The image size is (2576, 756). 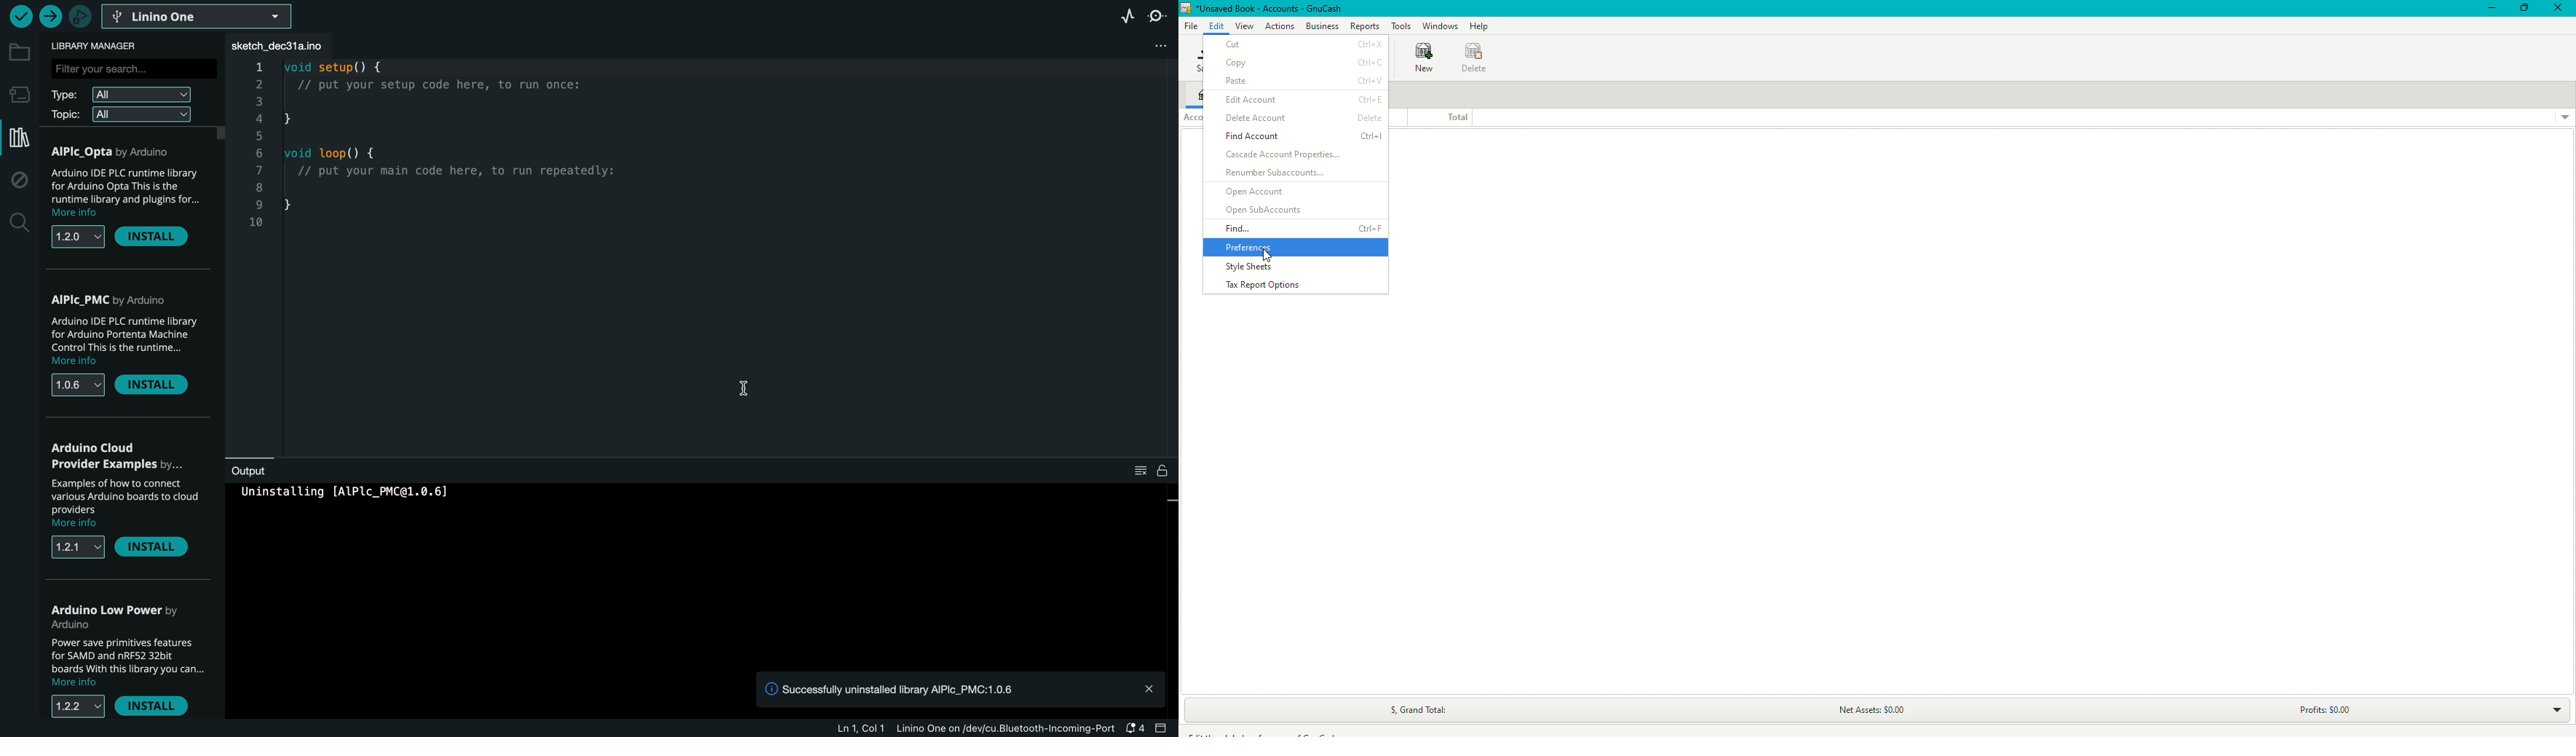 What do you see at coordinates (1302, 99) in the screenshot?
I see `Edit Account` at bounding box center [1302, 99].